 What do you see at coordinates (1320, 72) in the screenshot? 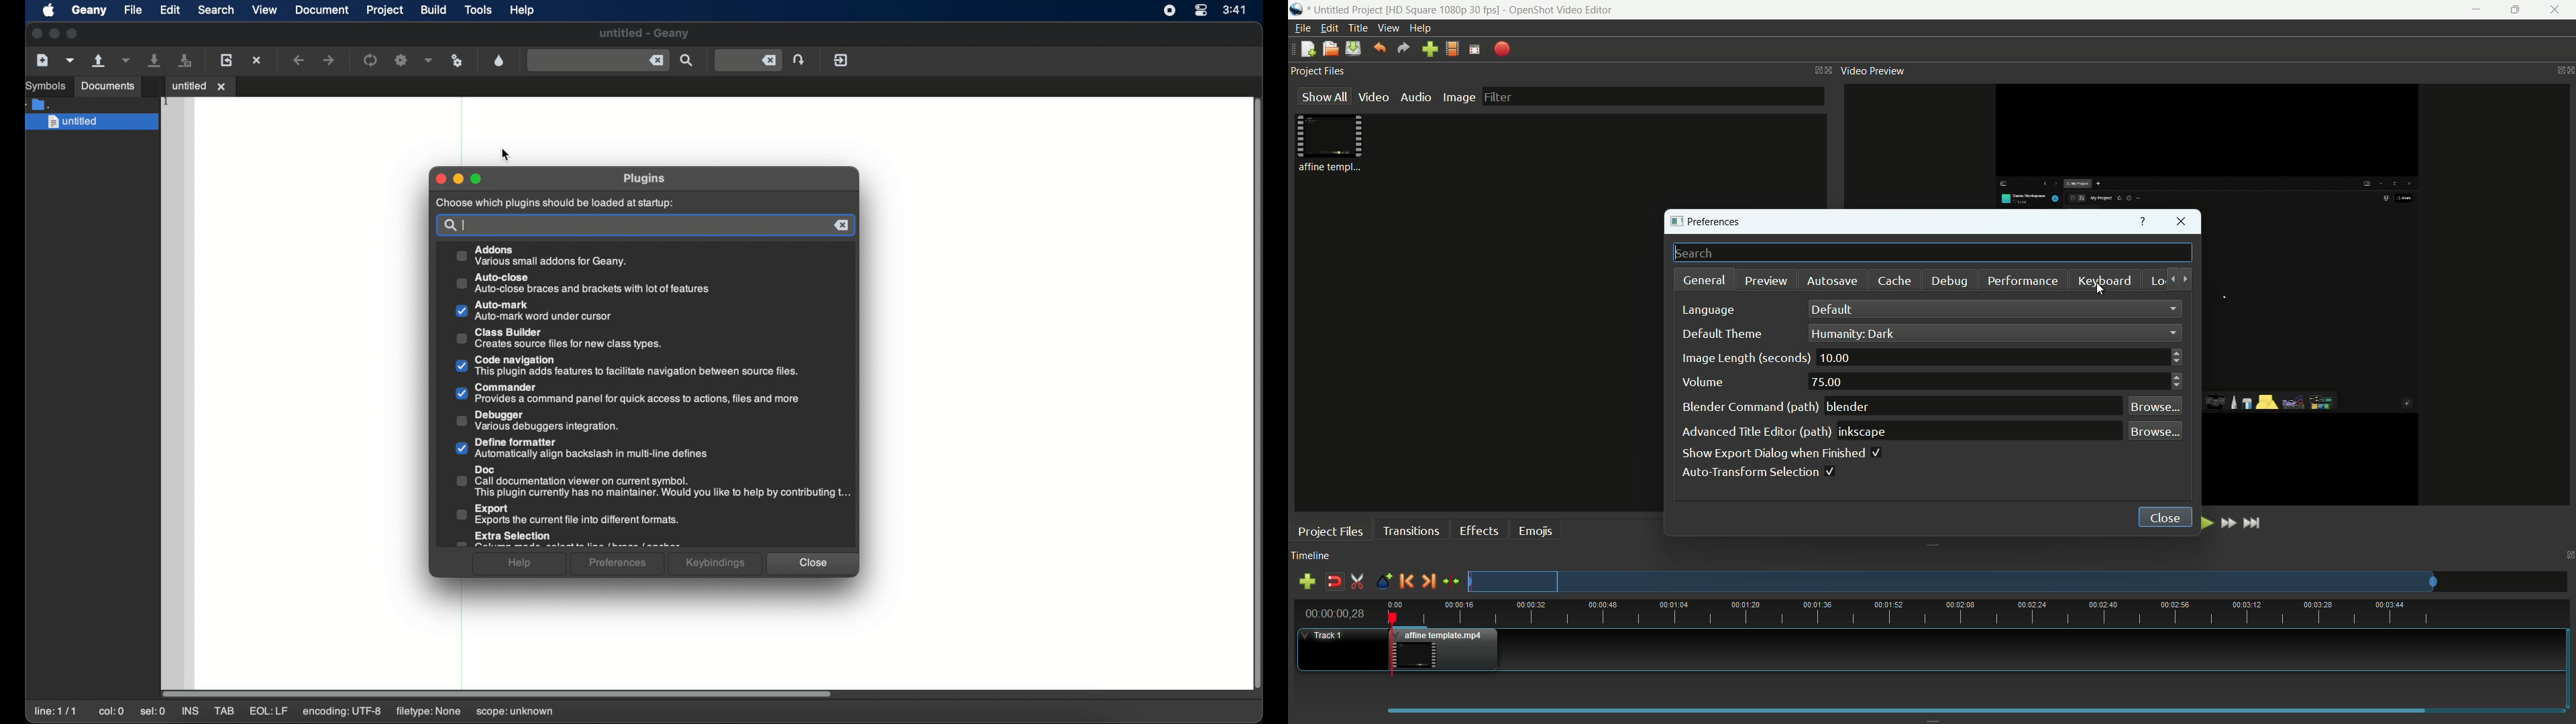
I see `project files` at bounding box center [1320, 72].